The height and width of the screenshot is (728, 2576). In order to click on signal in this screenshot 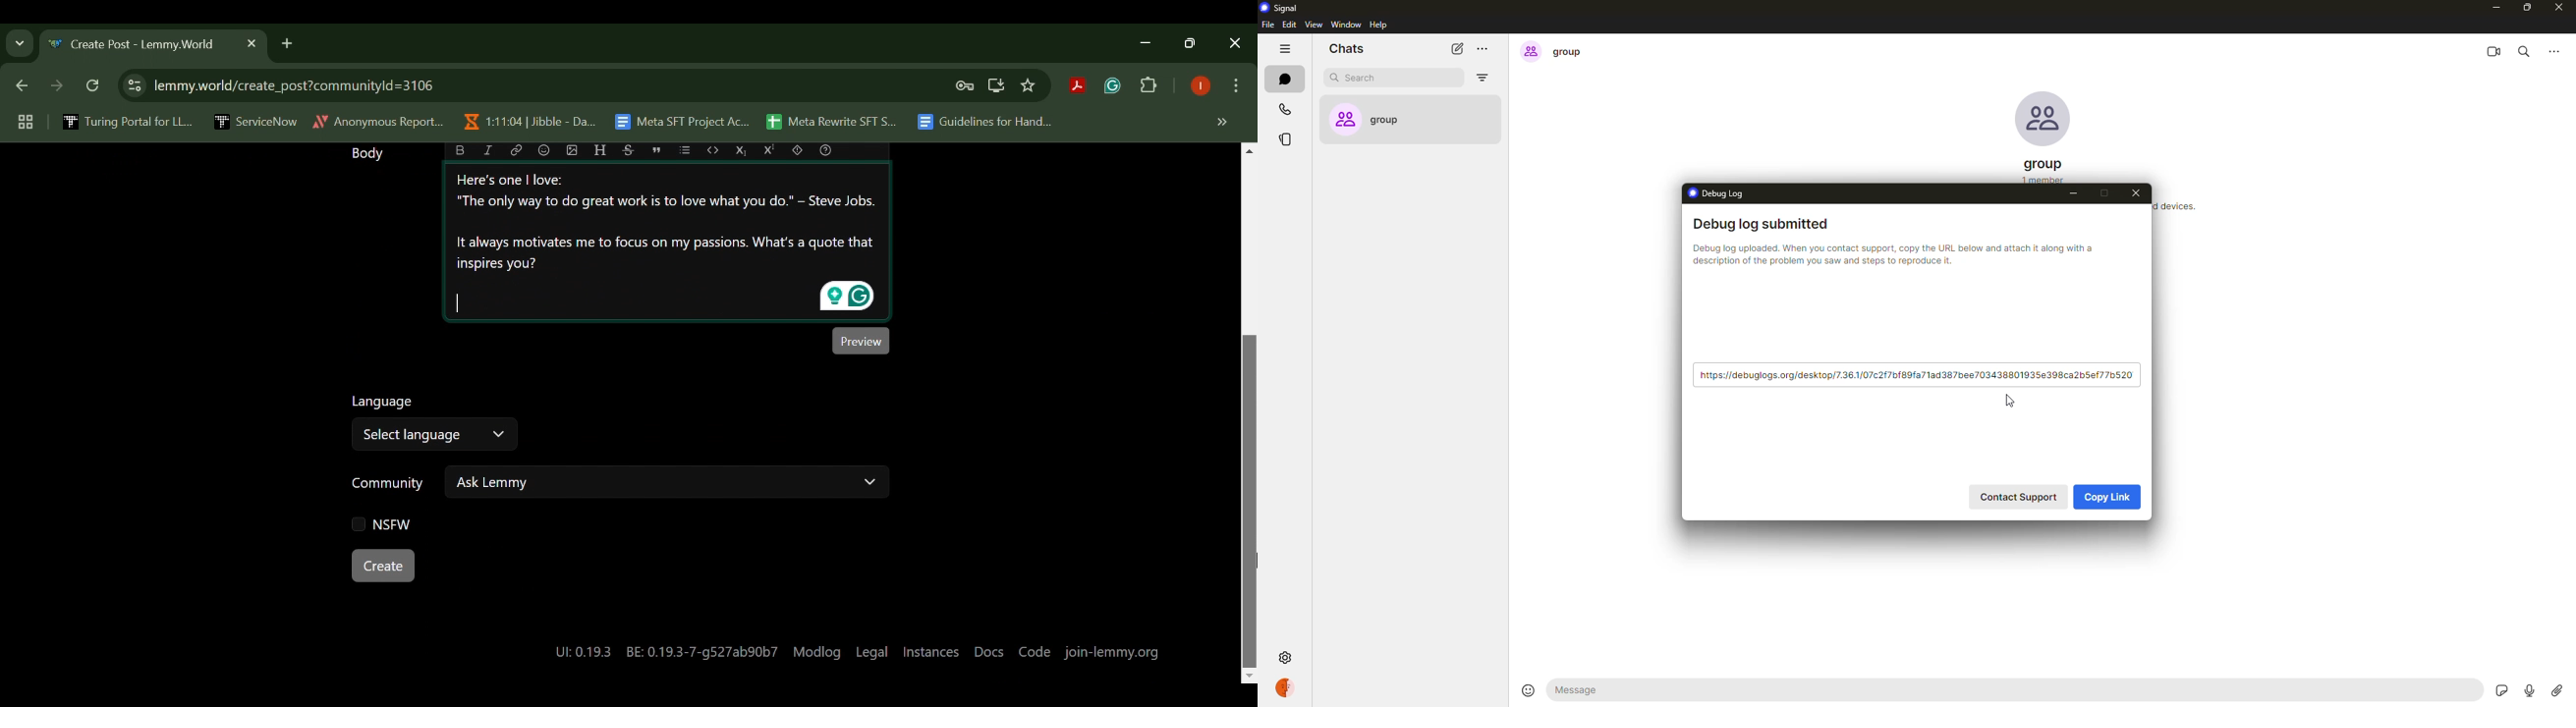, I will do `click(1283, 6)`.